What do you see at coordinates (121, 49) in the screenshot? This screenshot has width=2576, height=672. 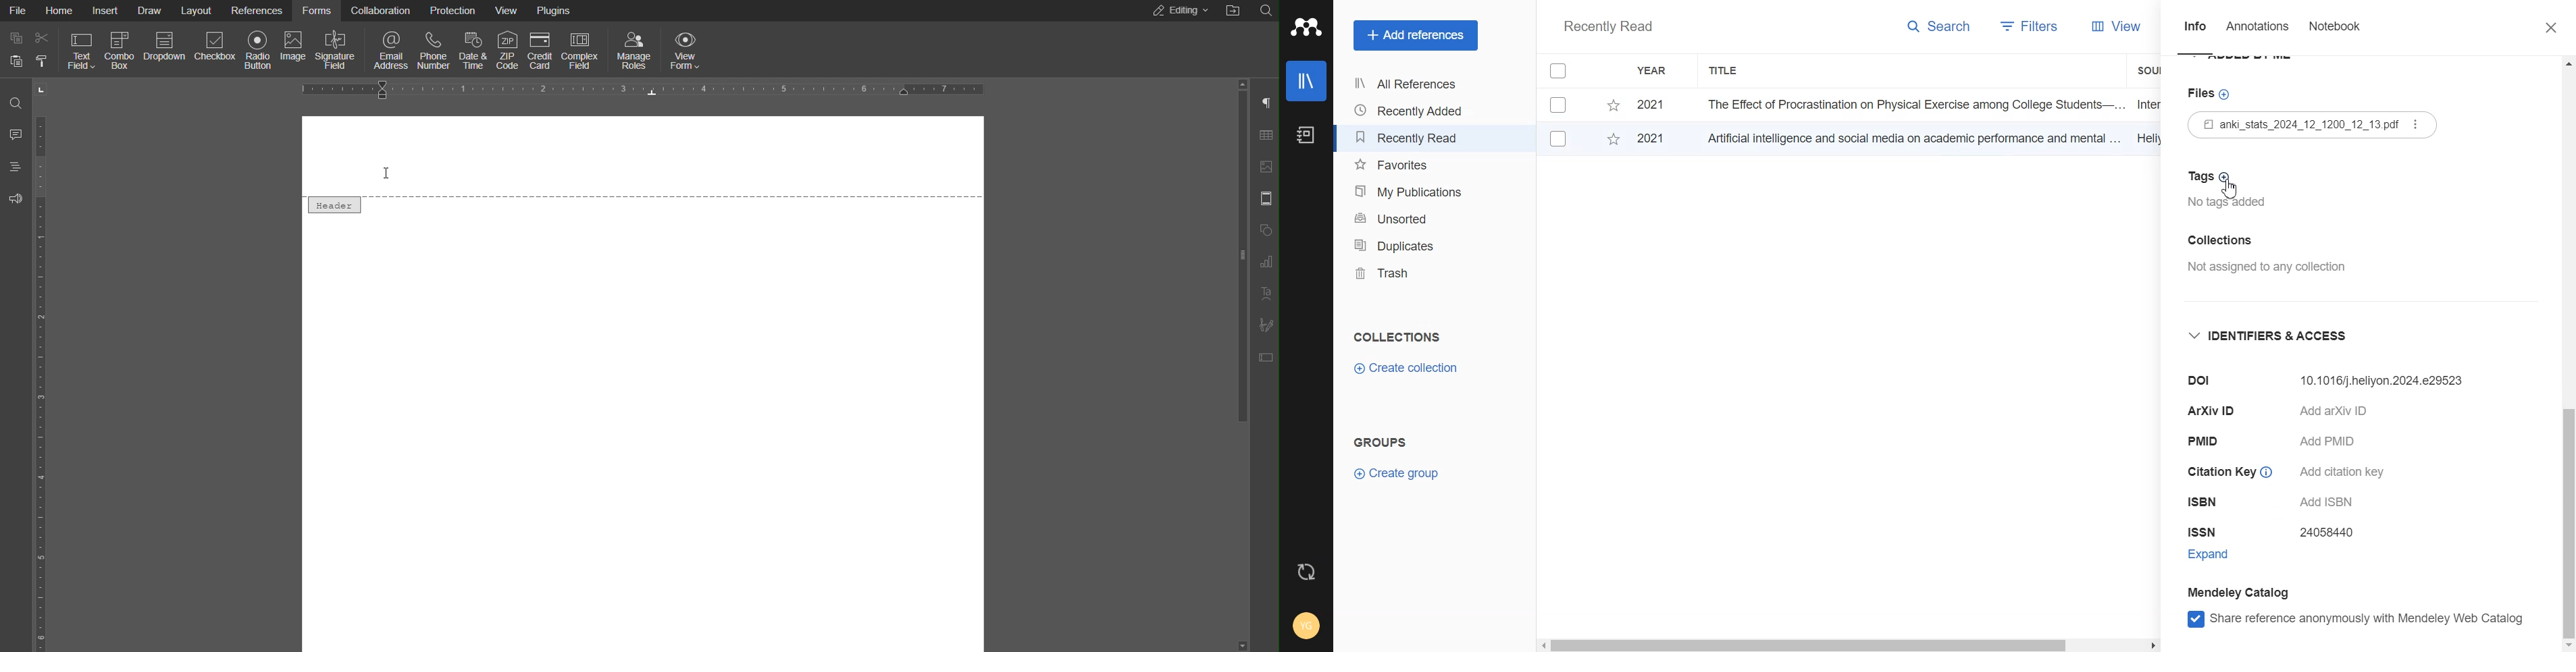 I see `Combo Box` at bounding box center [121, 49].